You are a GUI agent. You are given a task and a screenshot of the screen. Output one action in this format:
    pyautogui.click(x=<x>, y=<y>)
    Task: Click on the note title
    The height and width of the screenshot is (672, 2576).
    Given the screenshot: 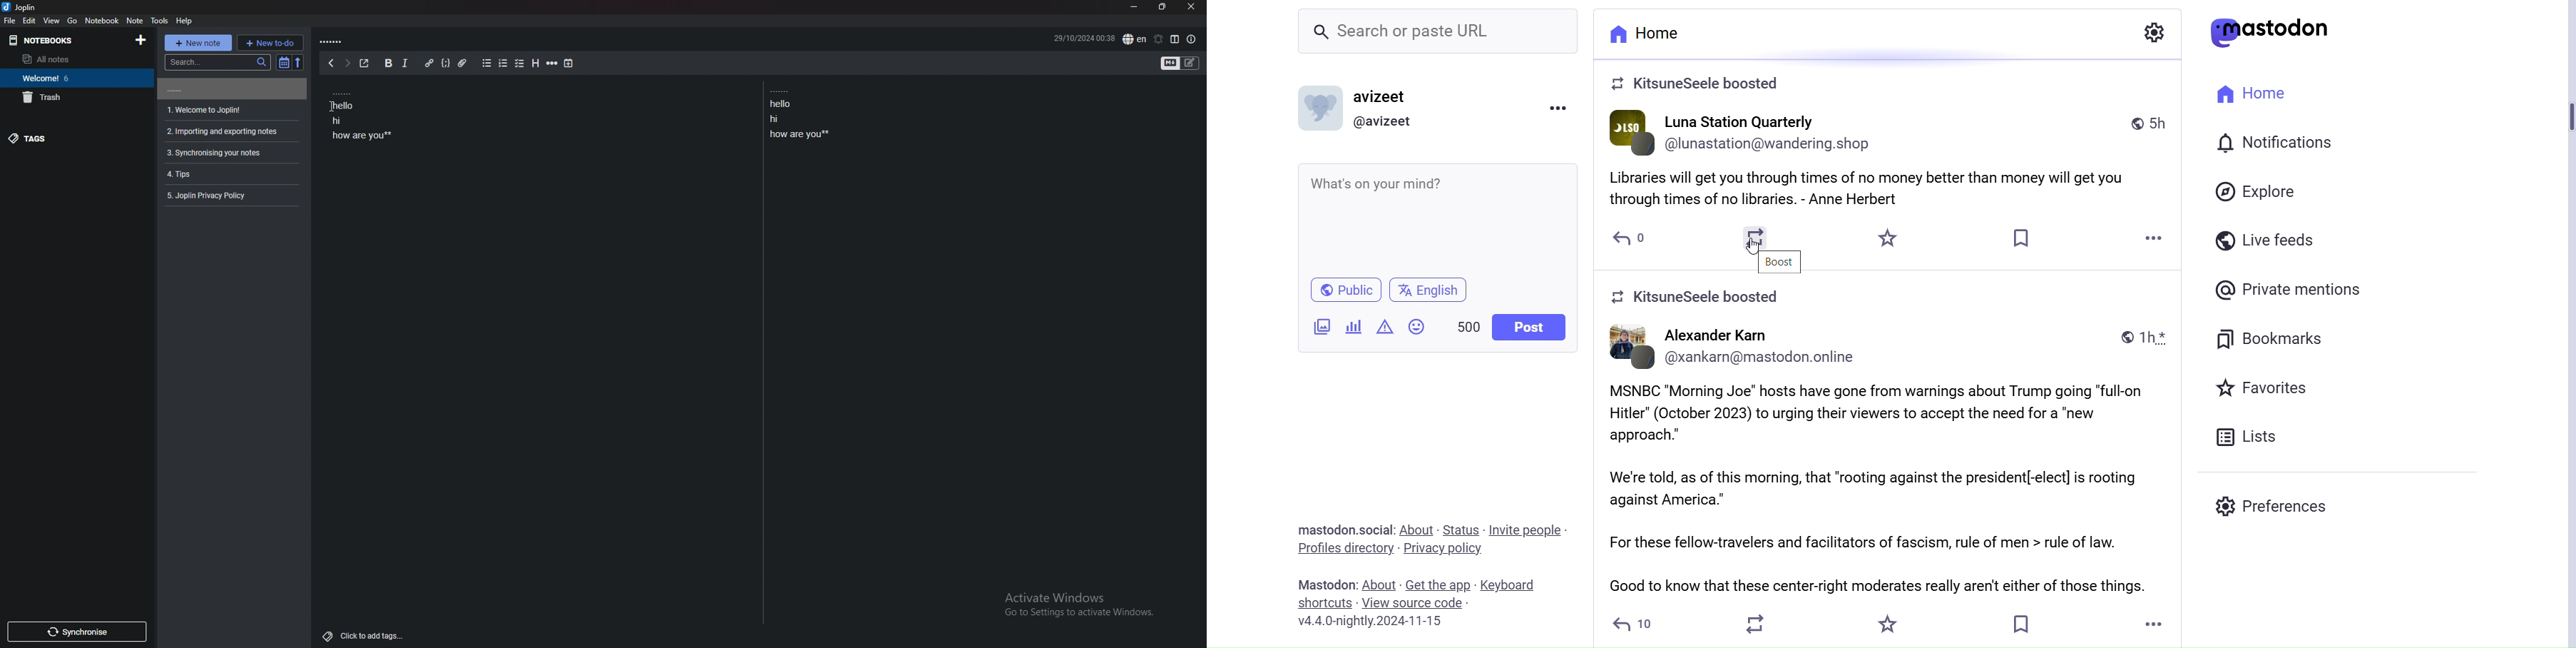 What is the action you would take?
    pyautogui.click(x=333, y=42)
    